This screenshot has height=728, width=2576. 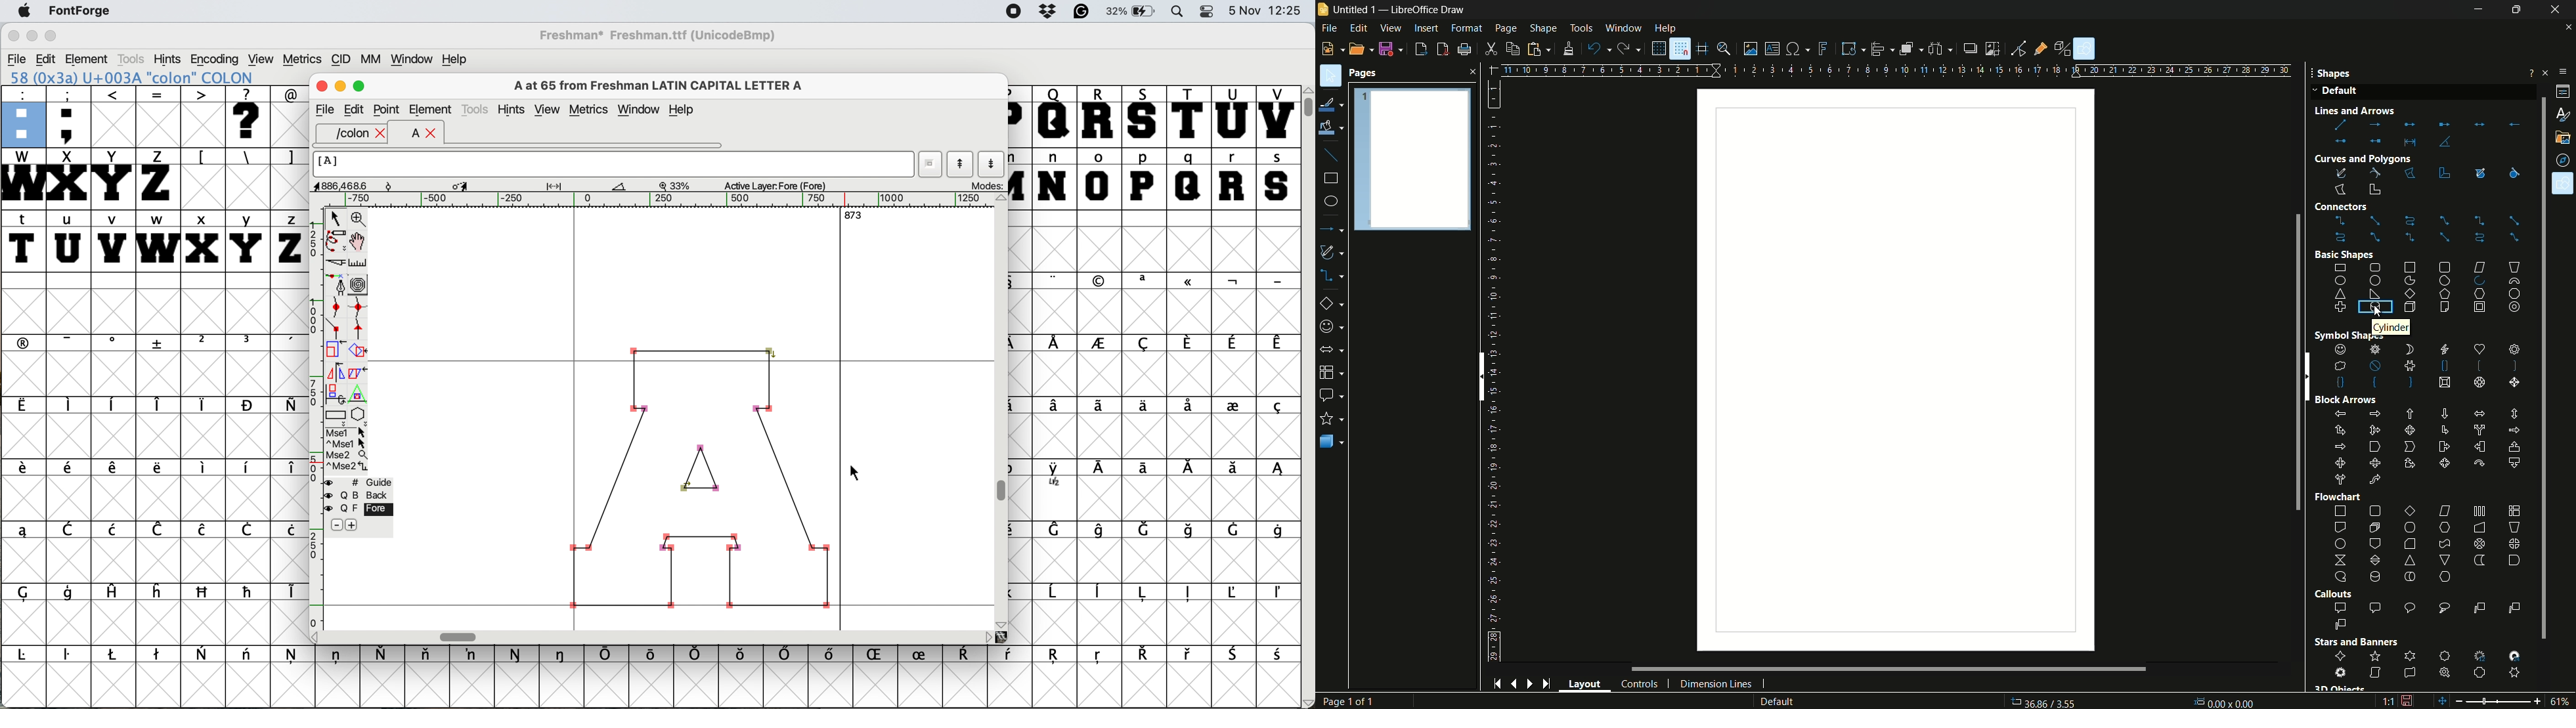 What do you see at coordinates (1751, 49) in the screenshot?
I see `insert image` at bounding box center [1751, 49].